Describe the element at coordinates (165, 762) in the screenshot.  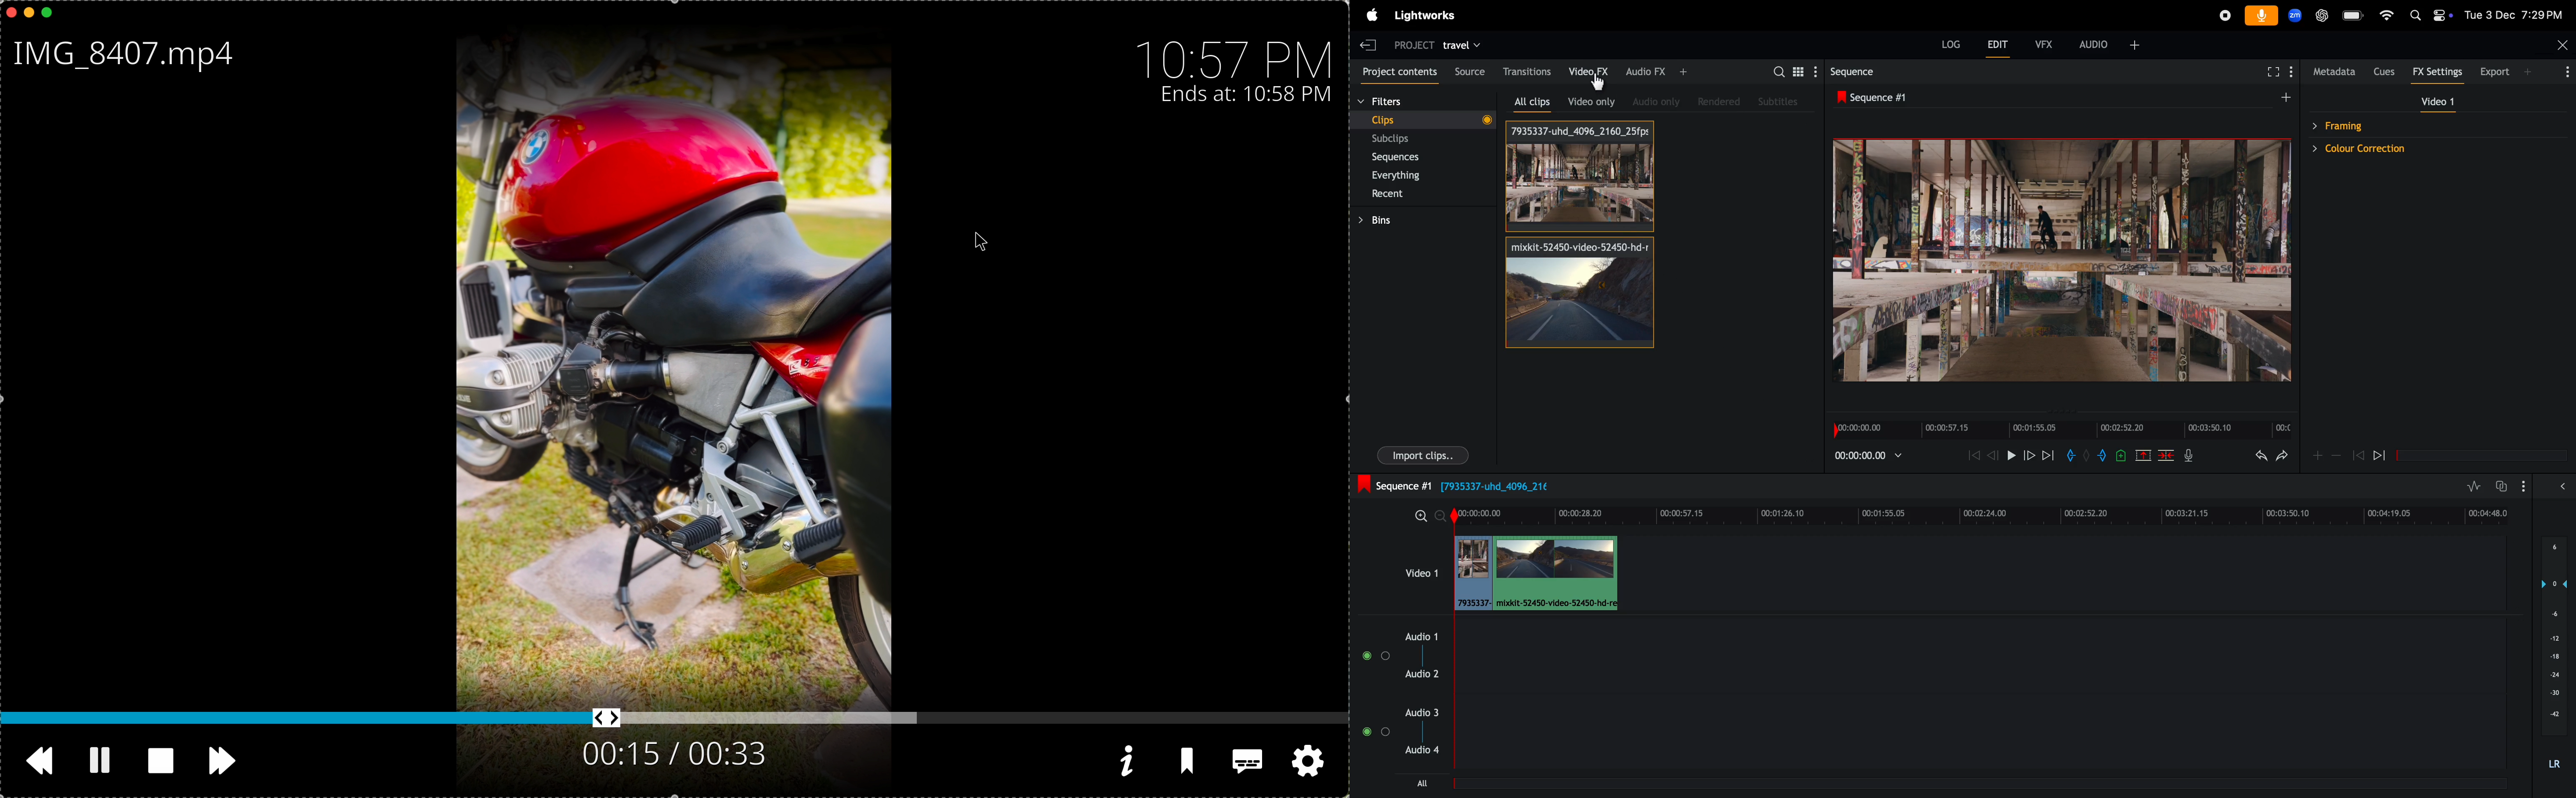
I see `stop` at that location.